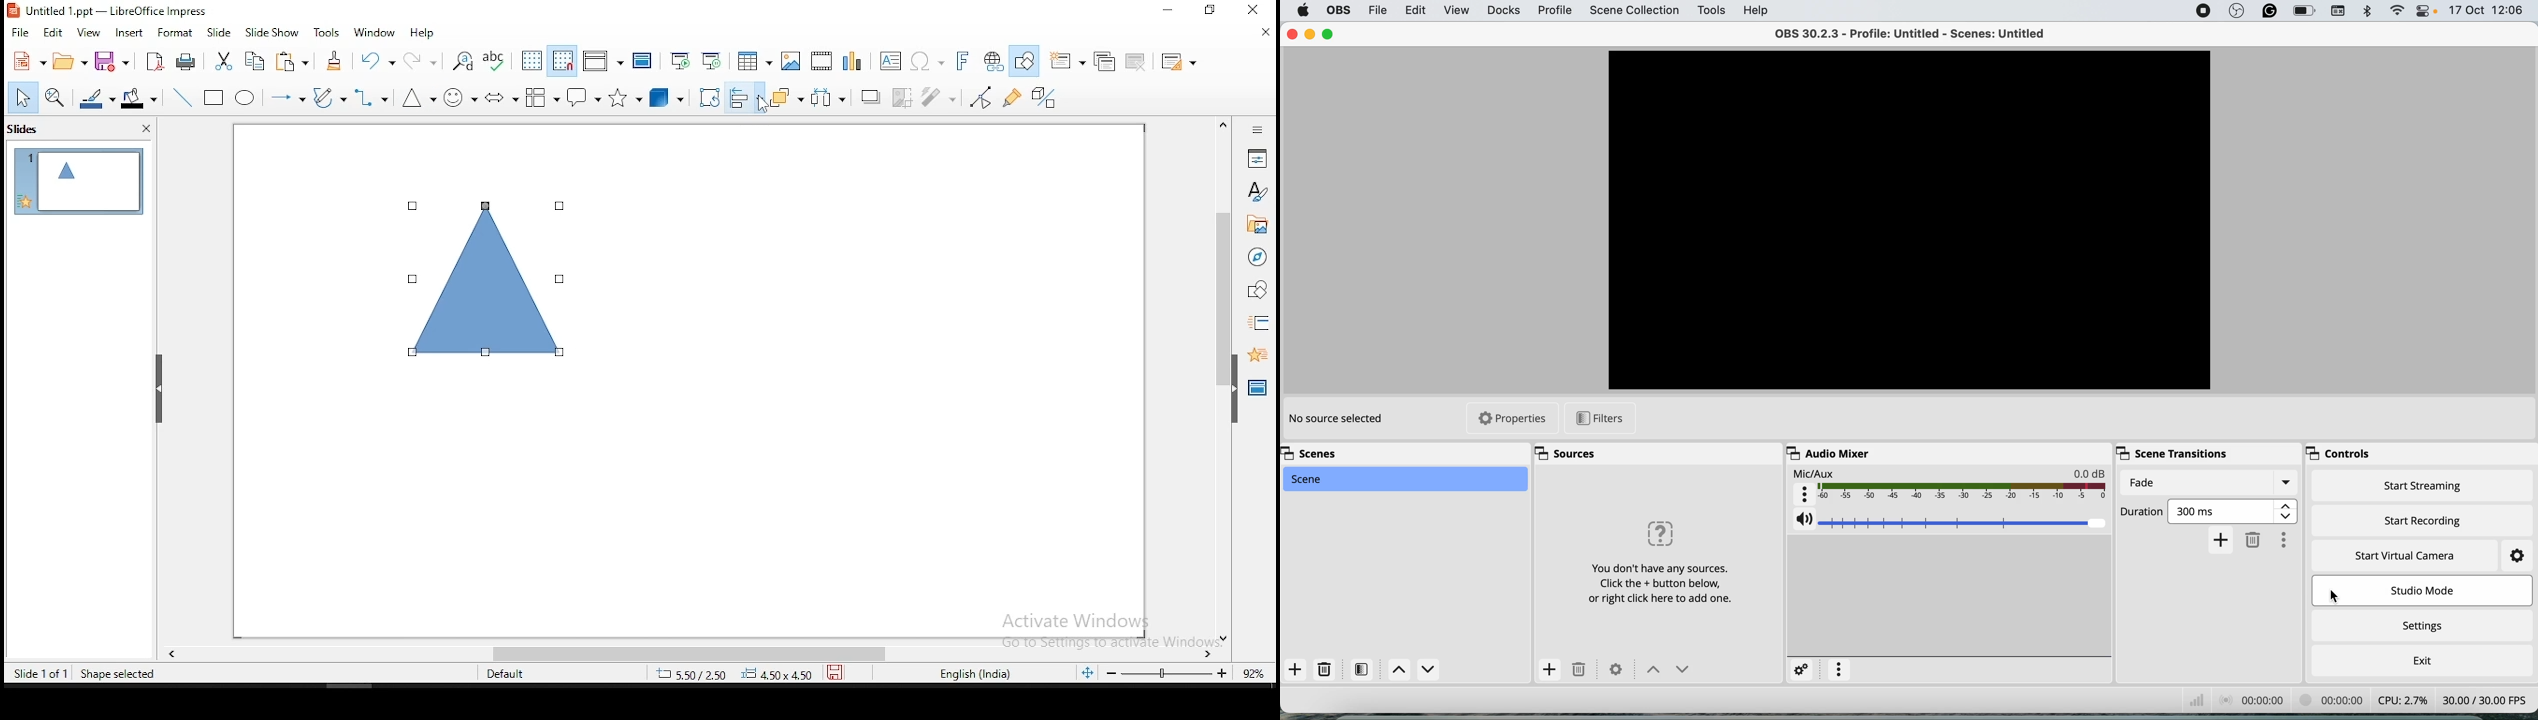 This screenshot has height=728, width=2548. What do you see at coordinates (290, 99) in the screenshot?
I see `lines and arrows` at bounding box center [290, 99].